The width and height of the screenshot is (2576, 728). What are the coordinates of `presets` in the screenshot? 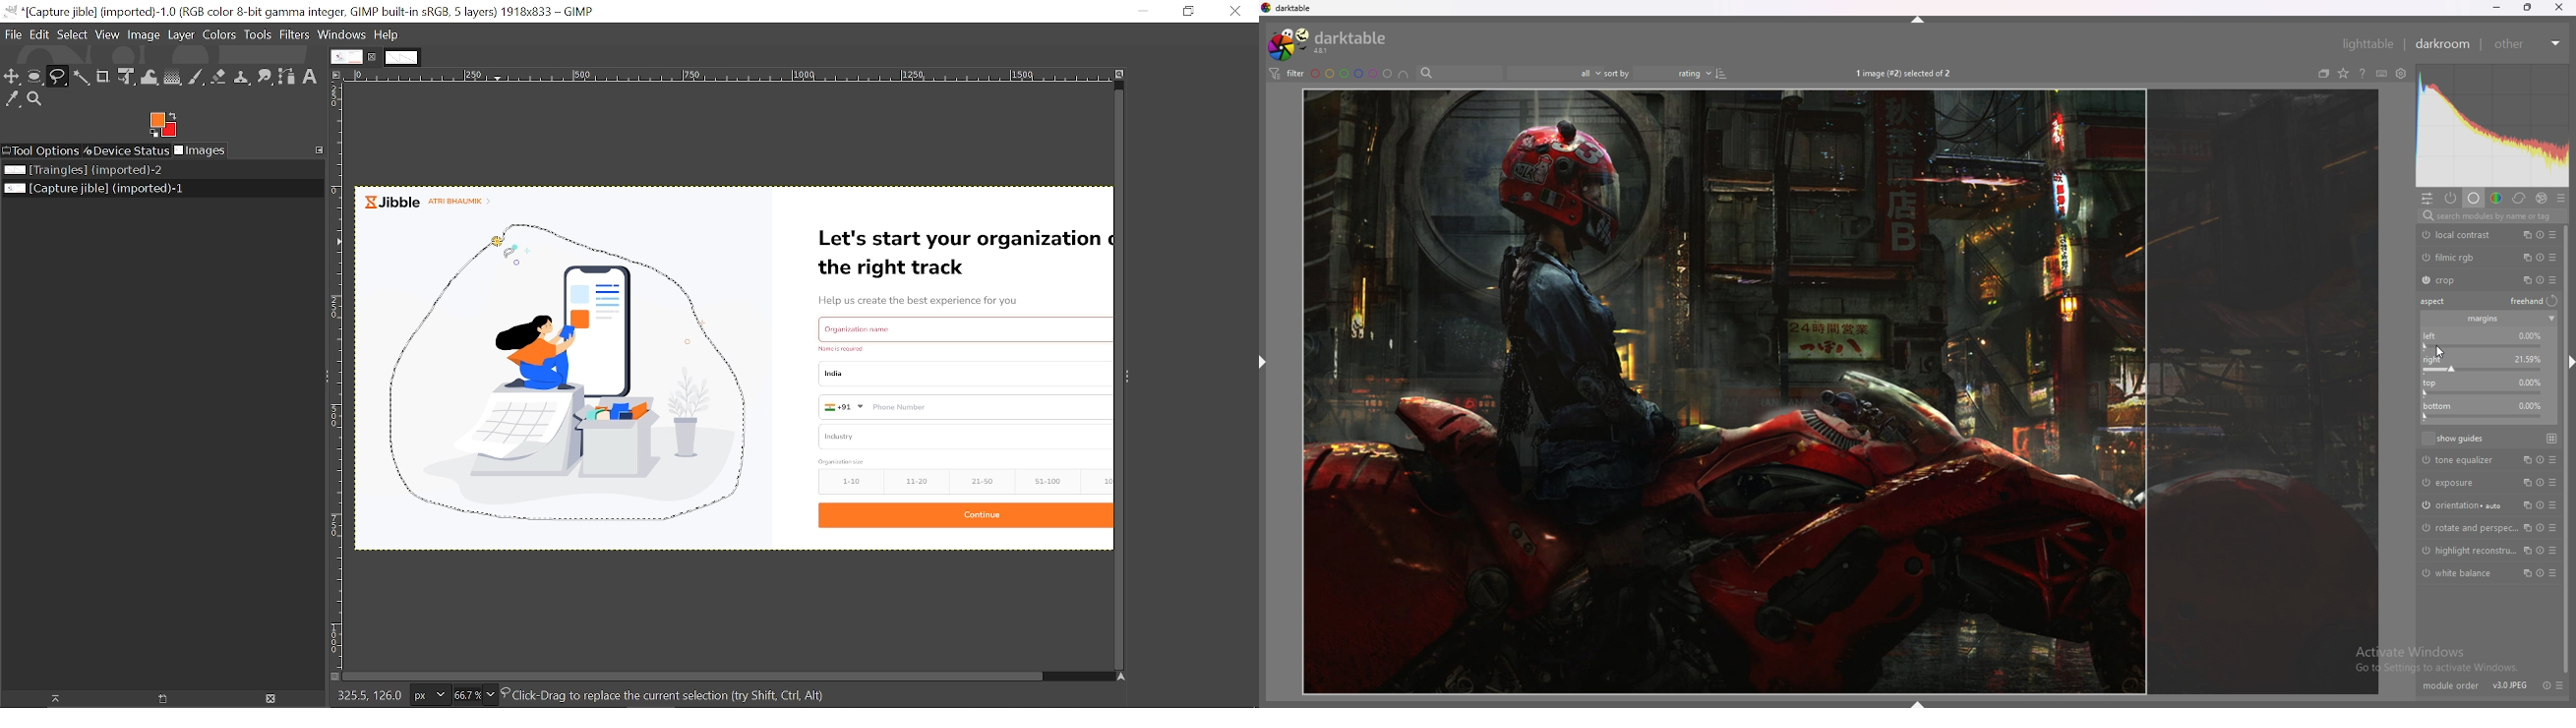 It's located at (2555, 483).